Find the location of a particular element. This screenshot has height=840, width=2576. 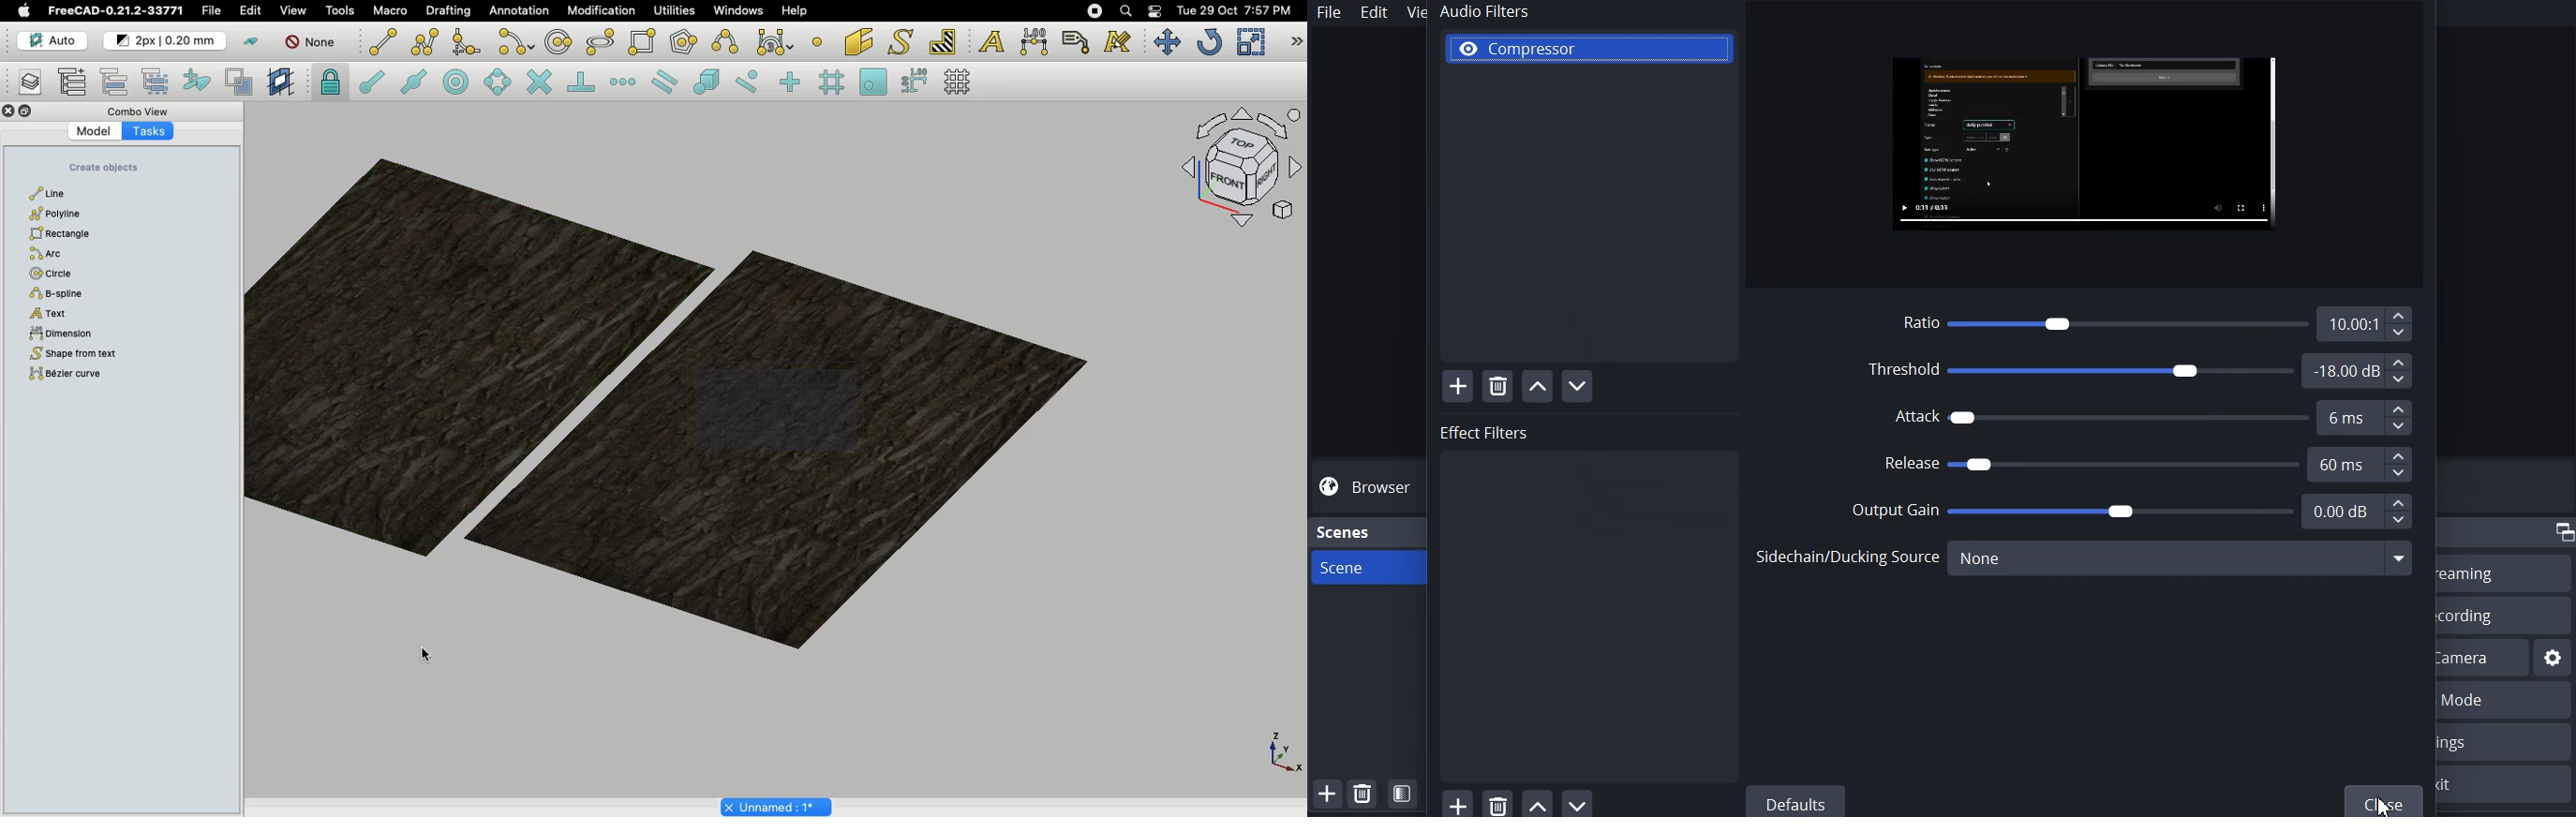

Scale is located at coordinates (1250, 42).